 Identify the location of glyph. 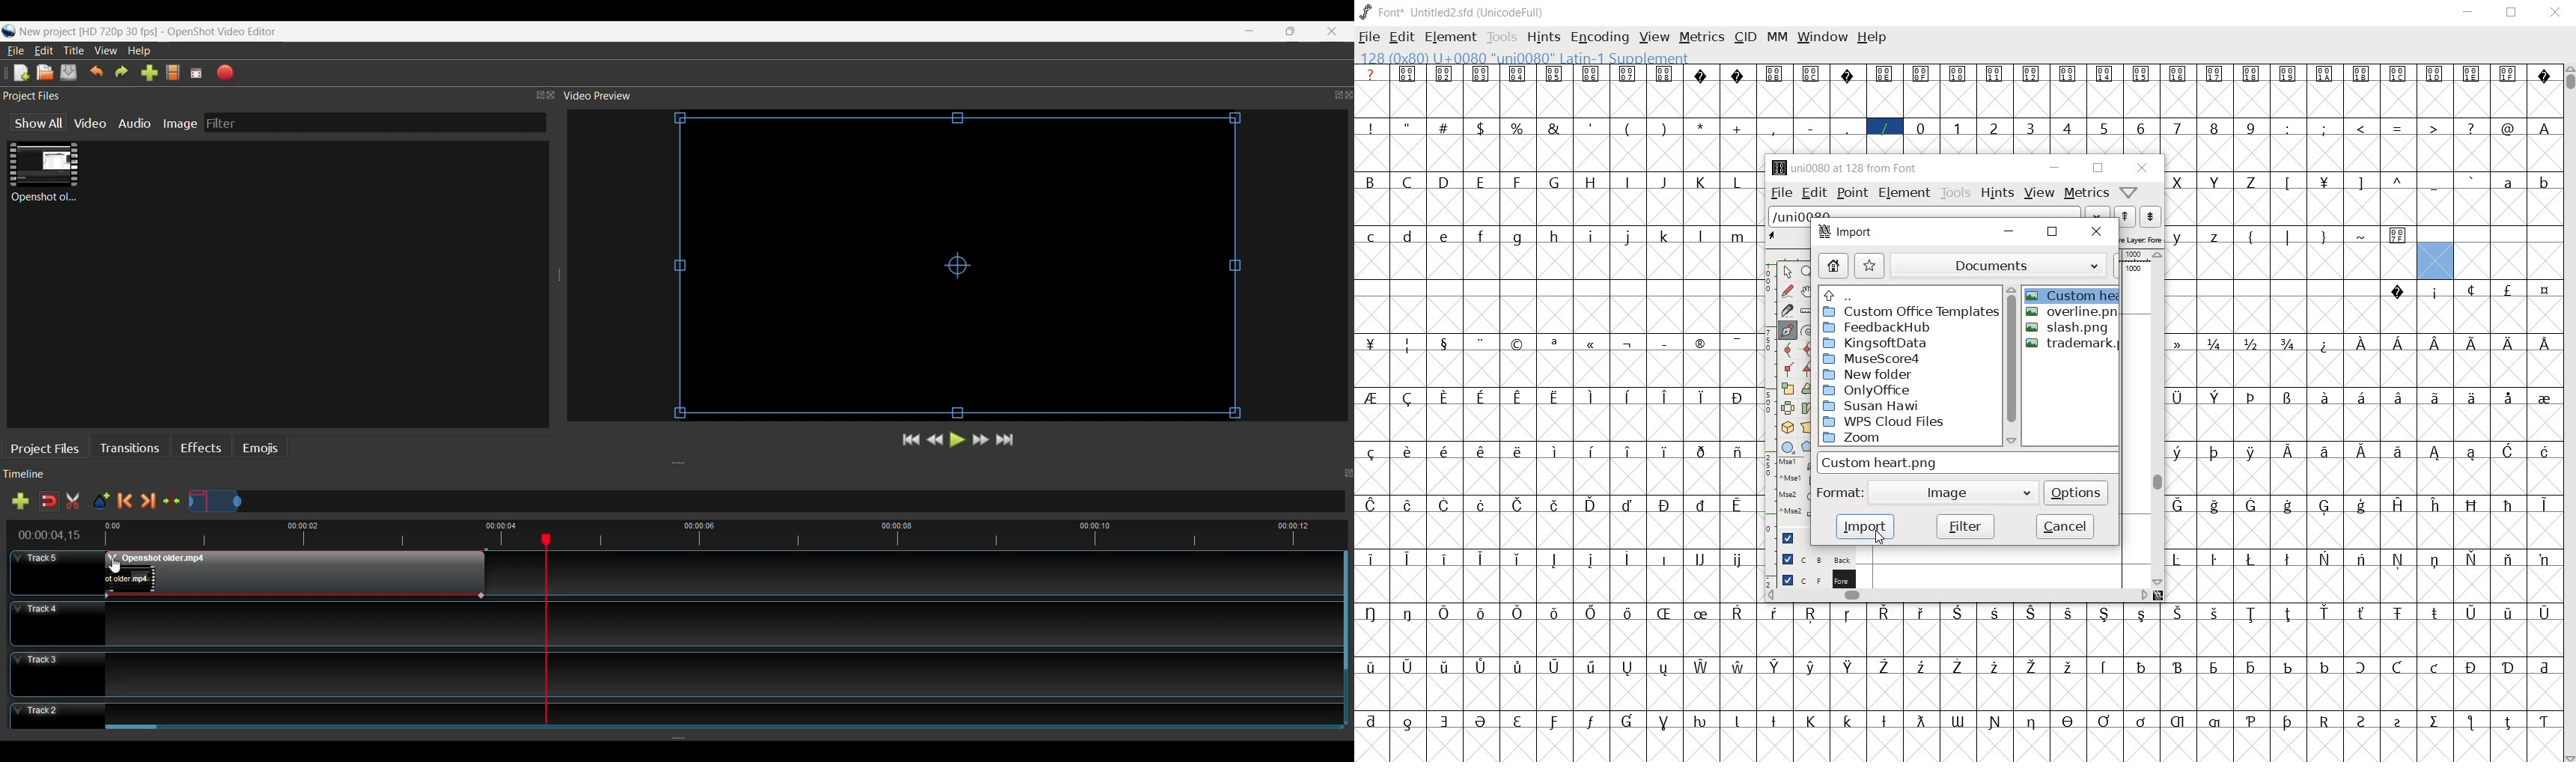
(1700, 505).